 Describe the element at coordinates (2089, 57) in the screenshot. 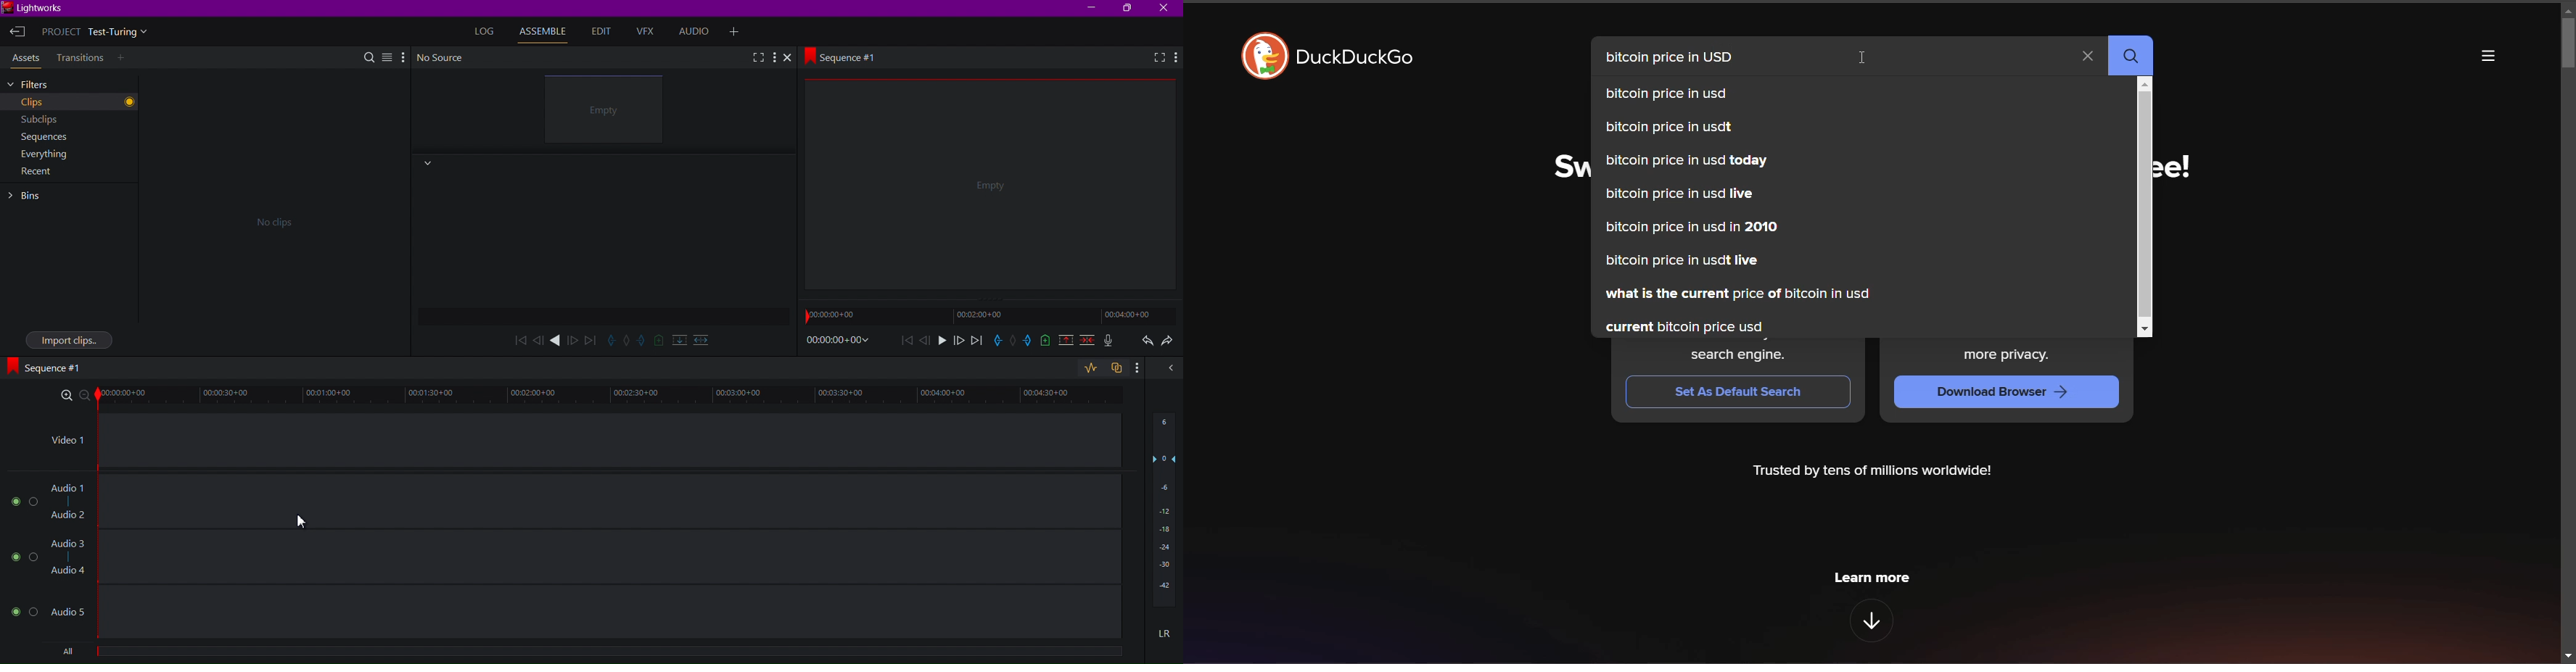

I see `clear search term` at that location.